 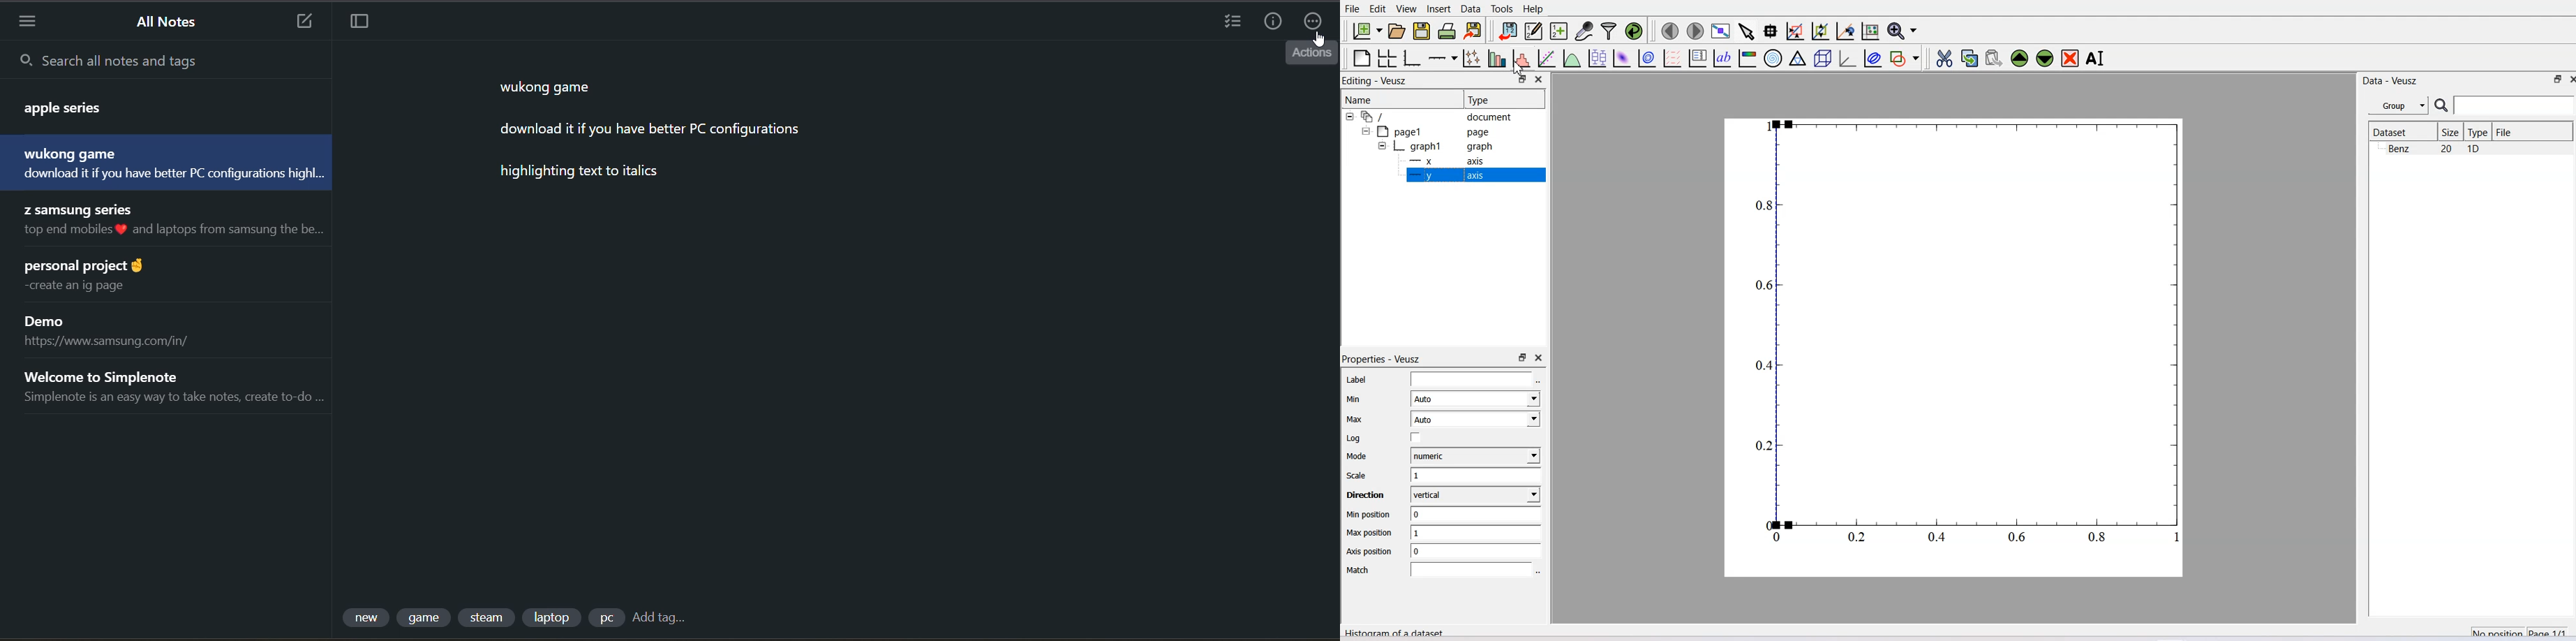 What do you see at coordinates (154, 104) in the screenshot?
I see `note title and preview` at bounding box center [154, 104].